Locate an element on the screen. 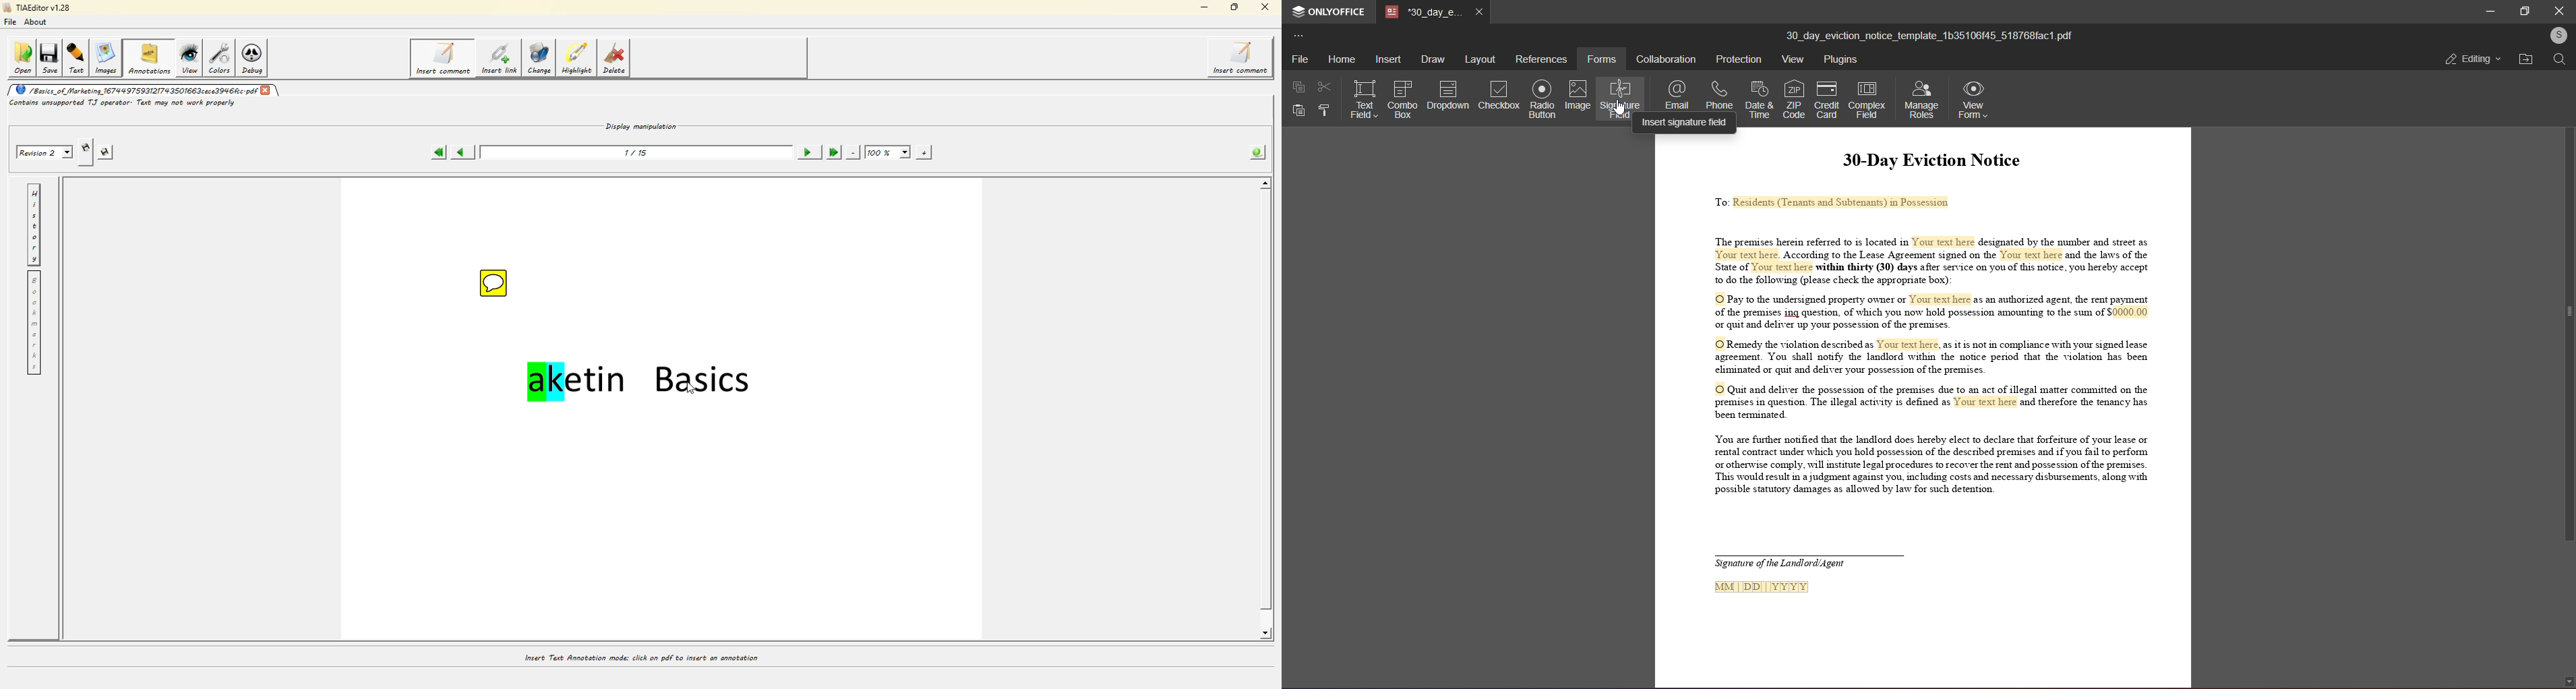 The width and height of the screenshot is (2576, 700). forms is located at coordinates (1603, 57).